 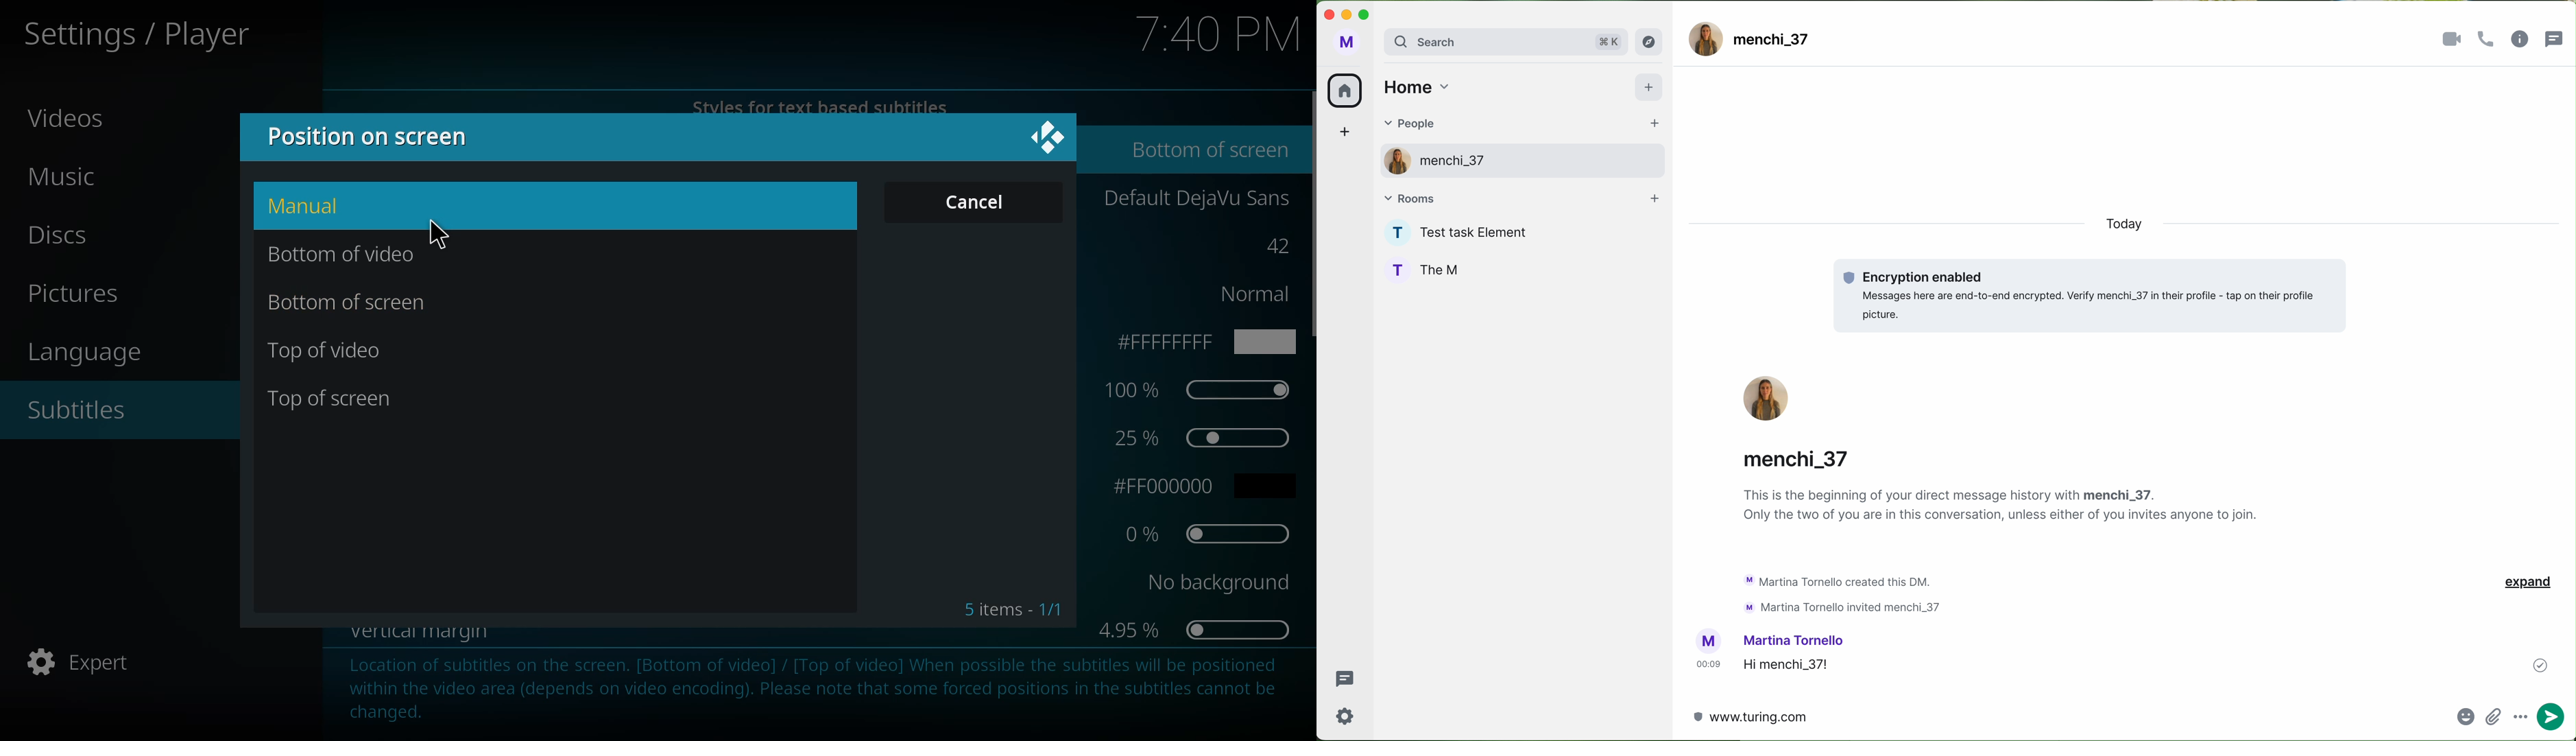 I want to click on explore, so click(x=1652, y=41).